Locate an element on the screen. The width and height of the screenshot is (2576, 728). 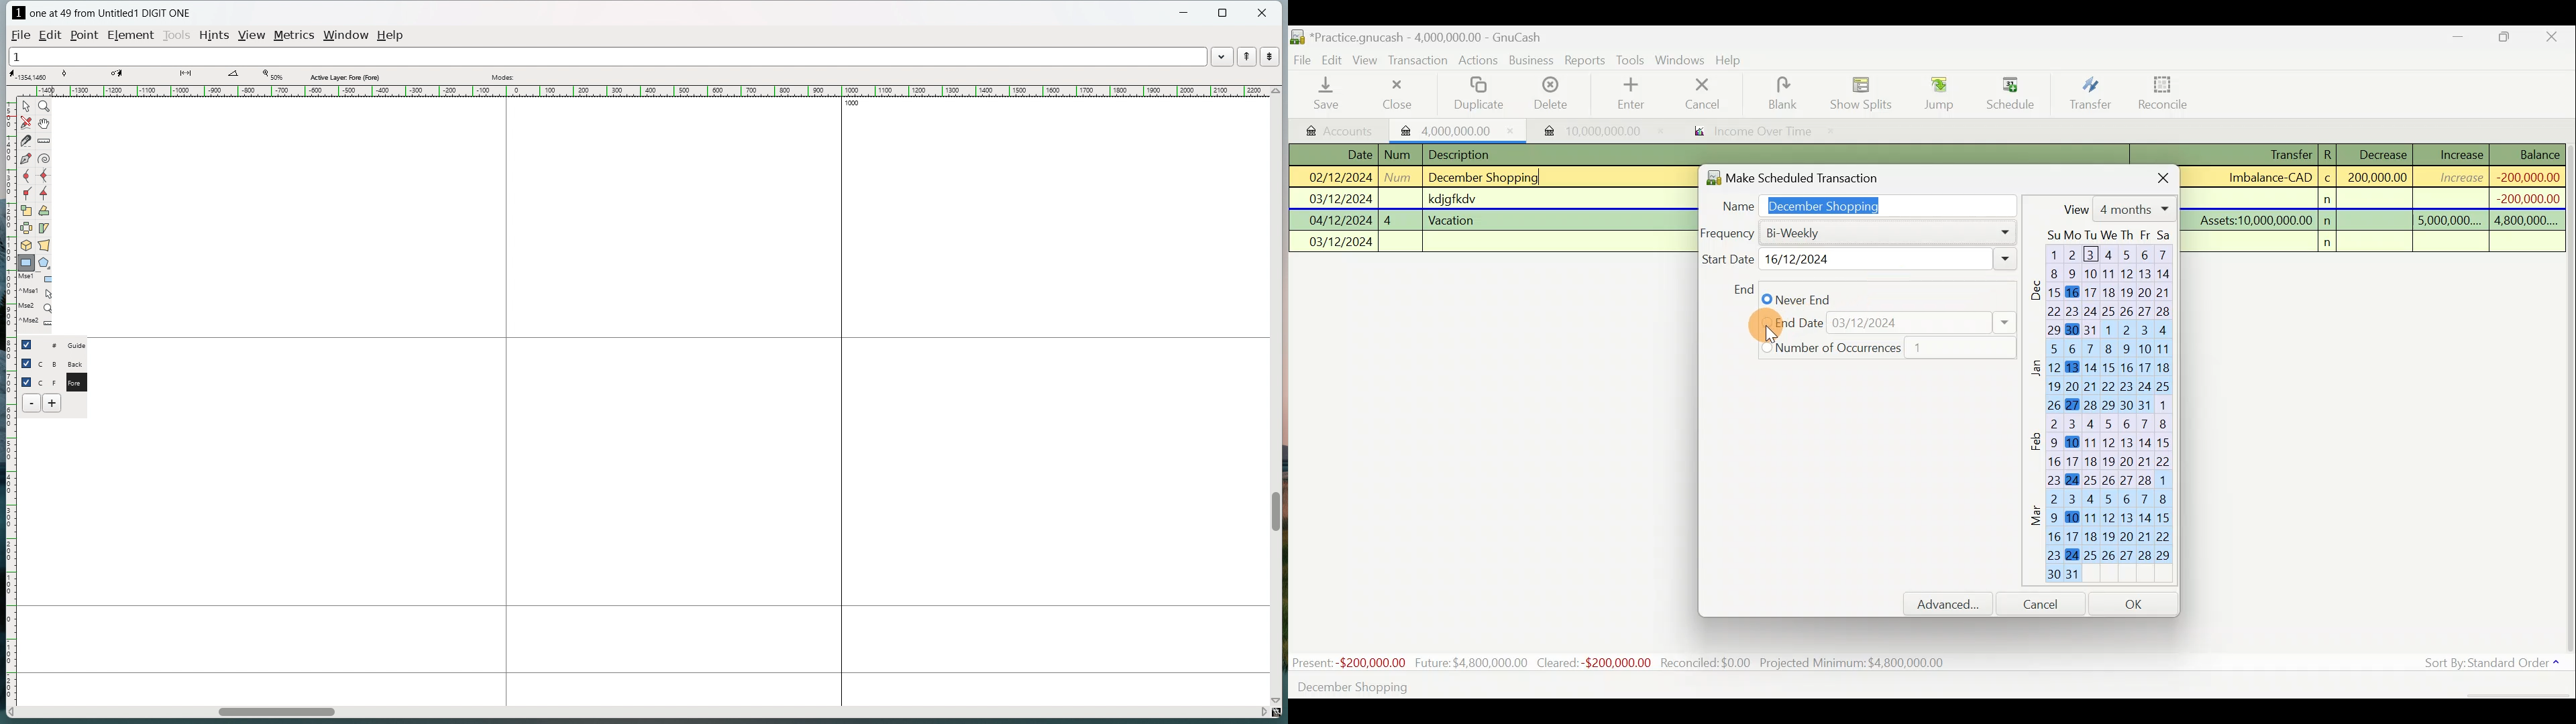
help is located at coordinates (391, 36).